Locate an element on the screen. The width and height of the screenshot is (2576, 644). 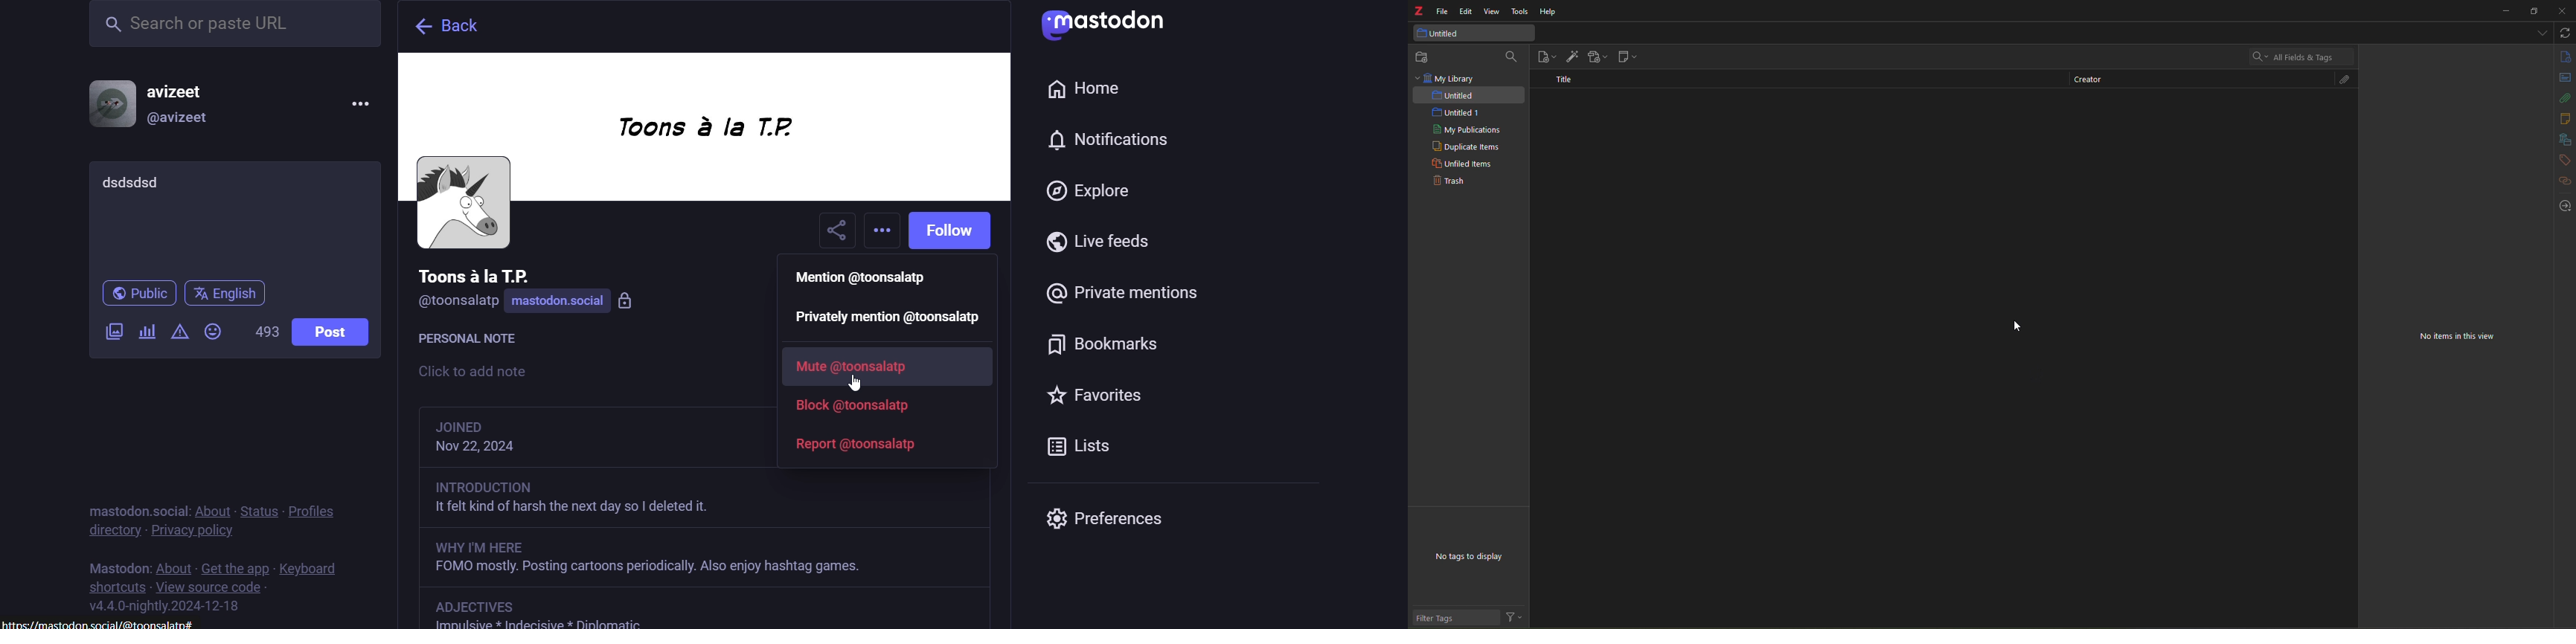
@username is located at coordinates (458, 305).